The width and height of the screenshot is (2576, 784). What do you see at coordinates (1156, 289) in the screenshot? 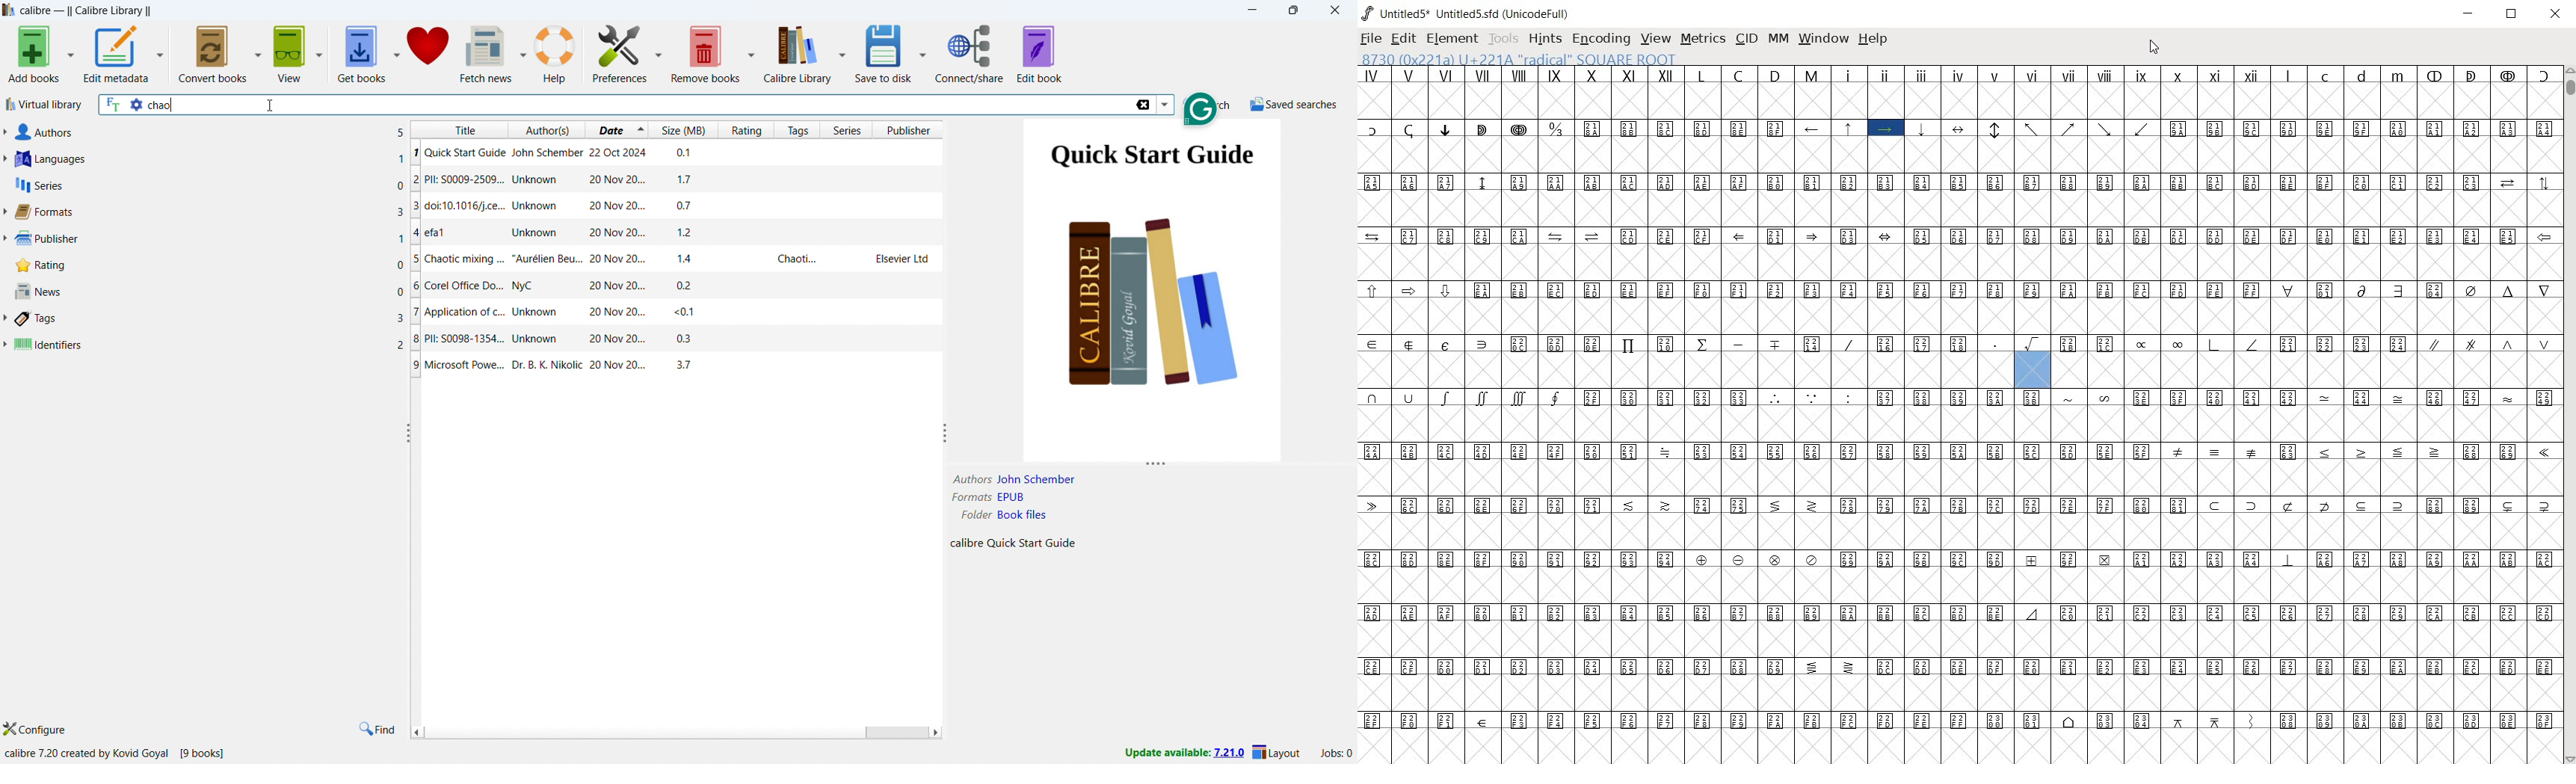
I see `double click to open book details` at bounding box center [1156, 289].